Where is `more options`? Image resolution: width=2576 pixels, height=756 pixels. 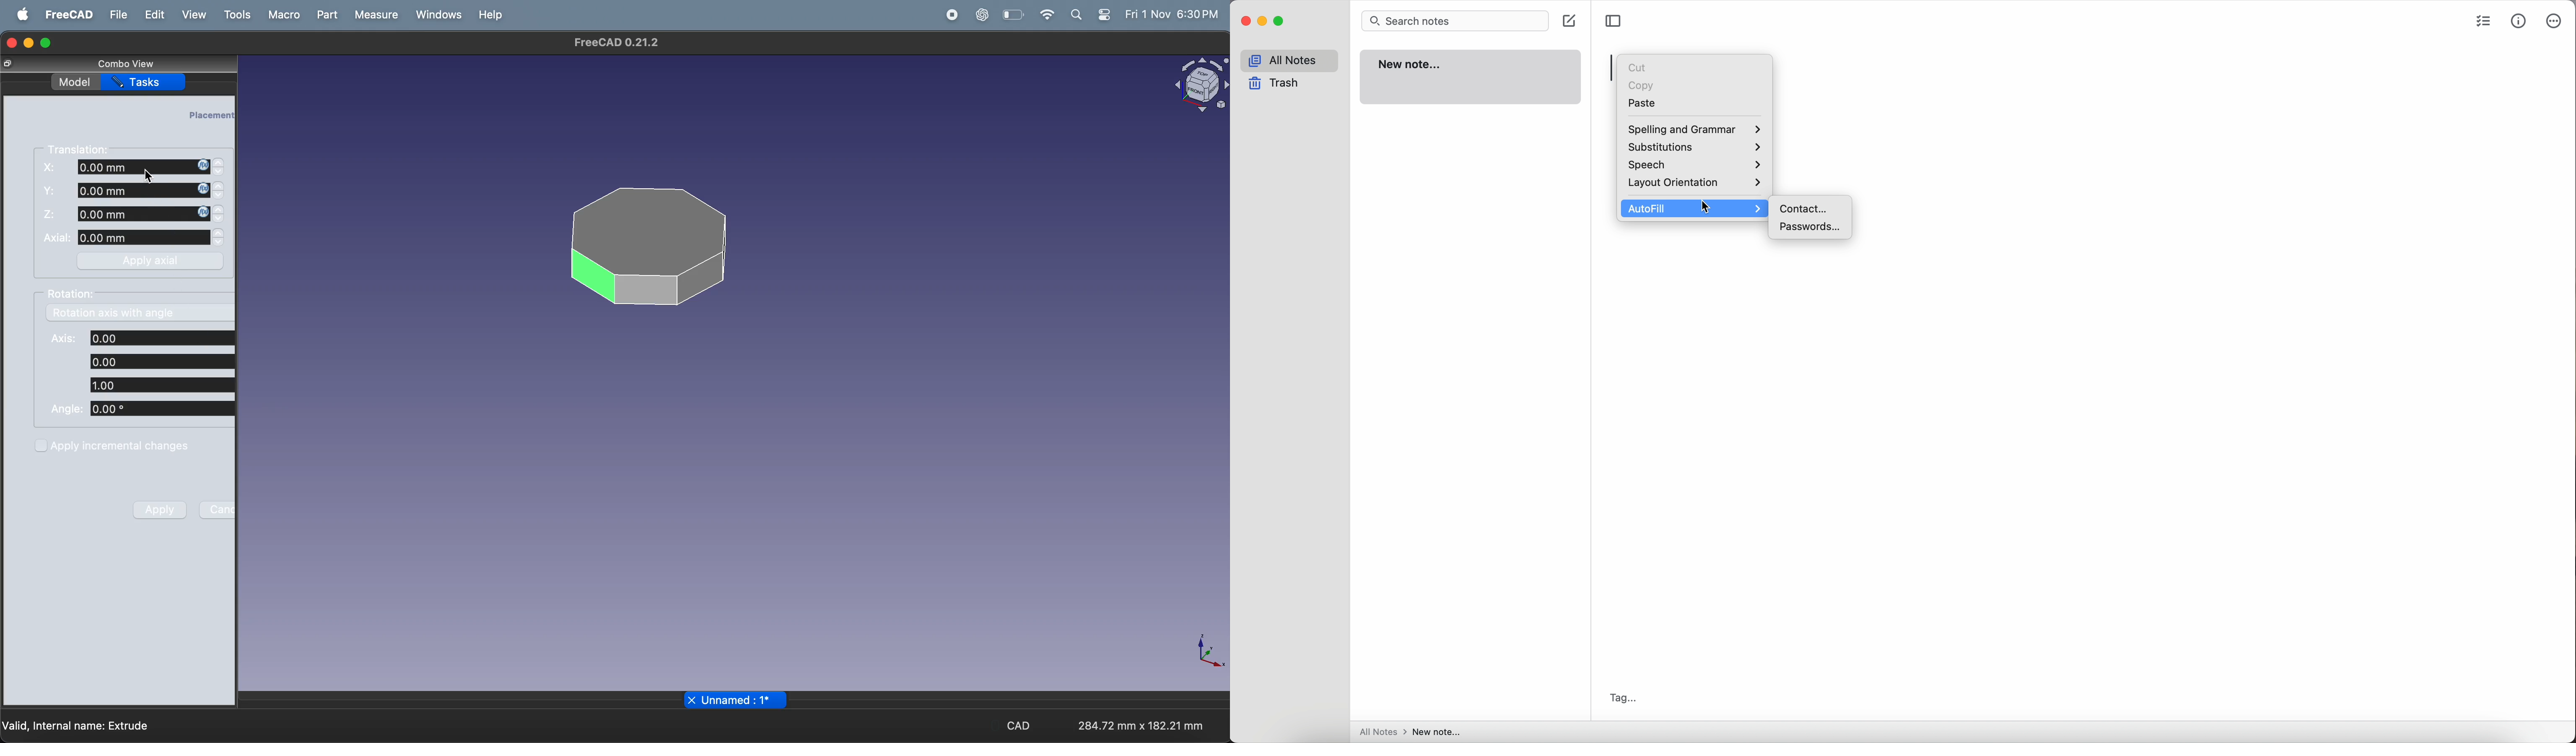
more options is located at coordinates (2555, 22).